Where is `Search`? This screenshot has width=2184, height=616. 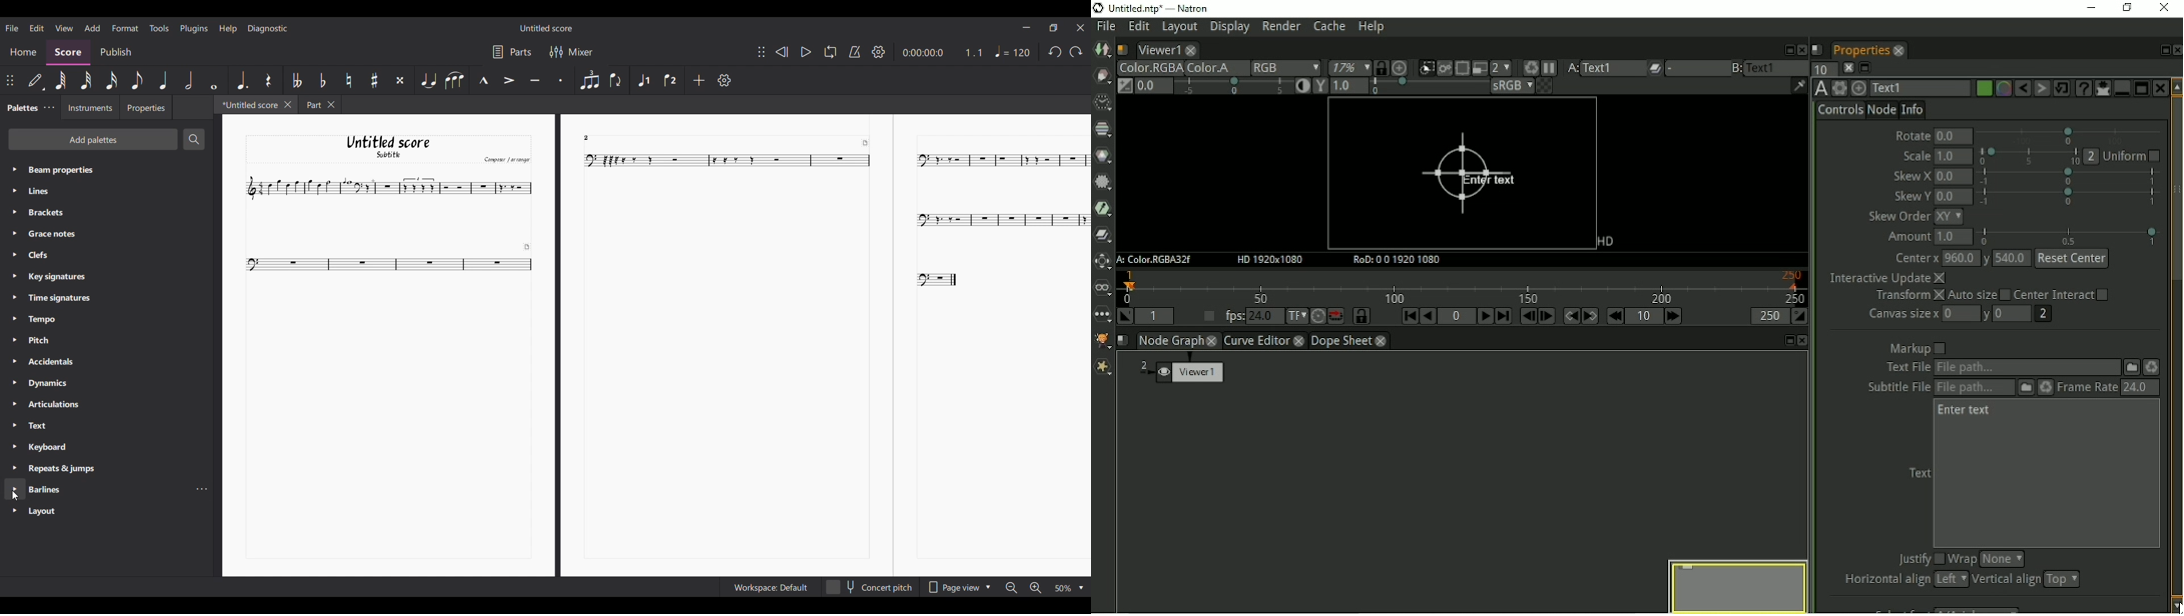 Search is located at coordinates (194, 139).